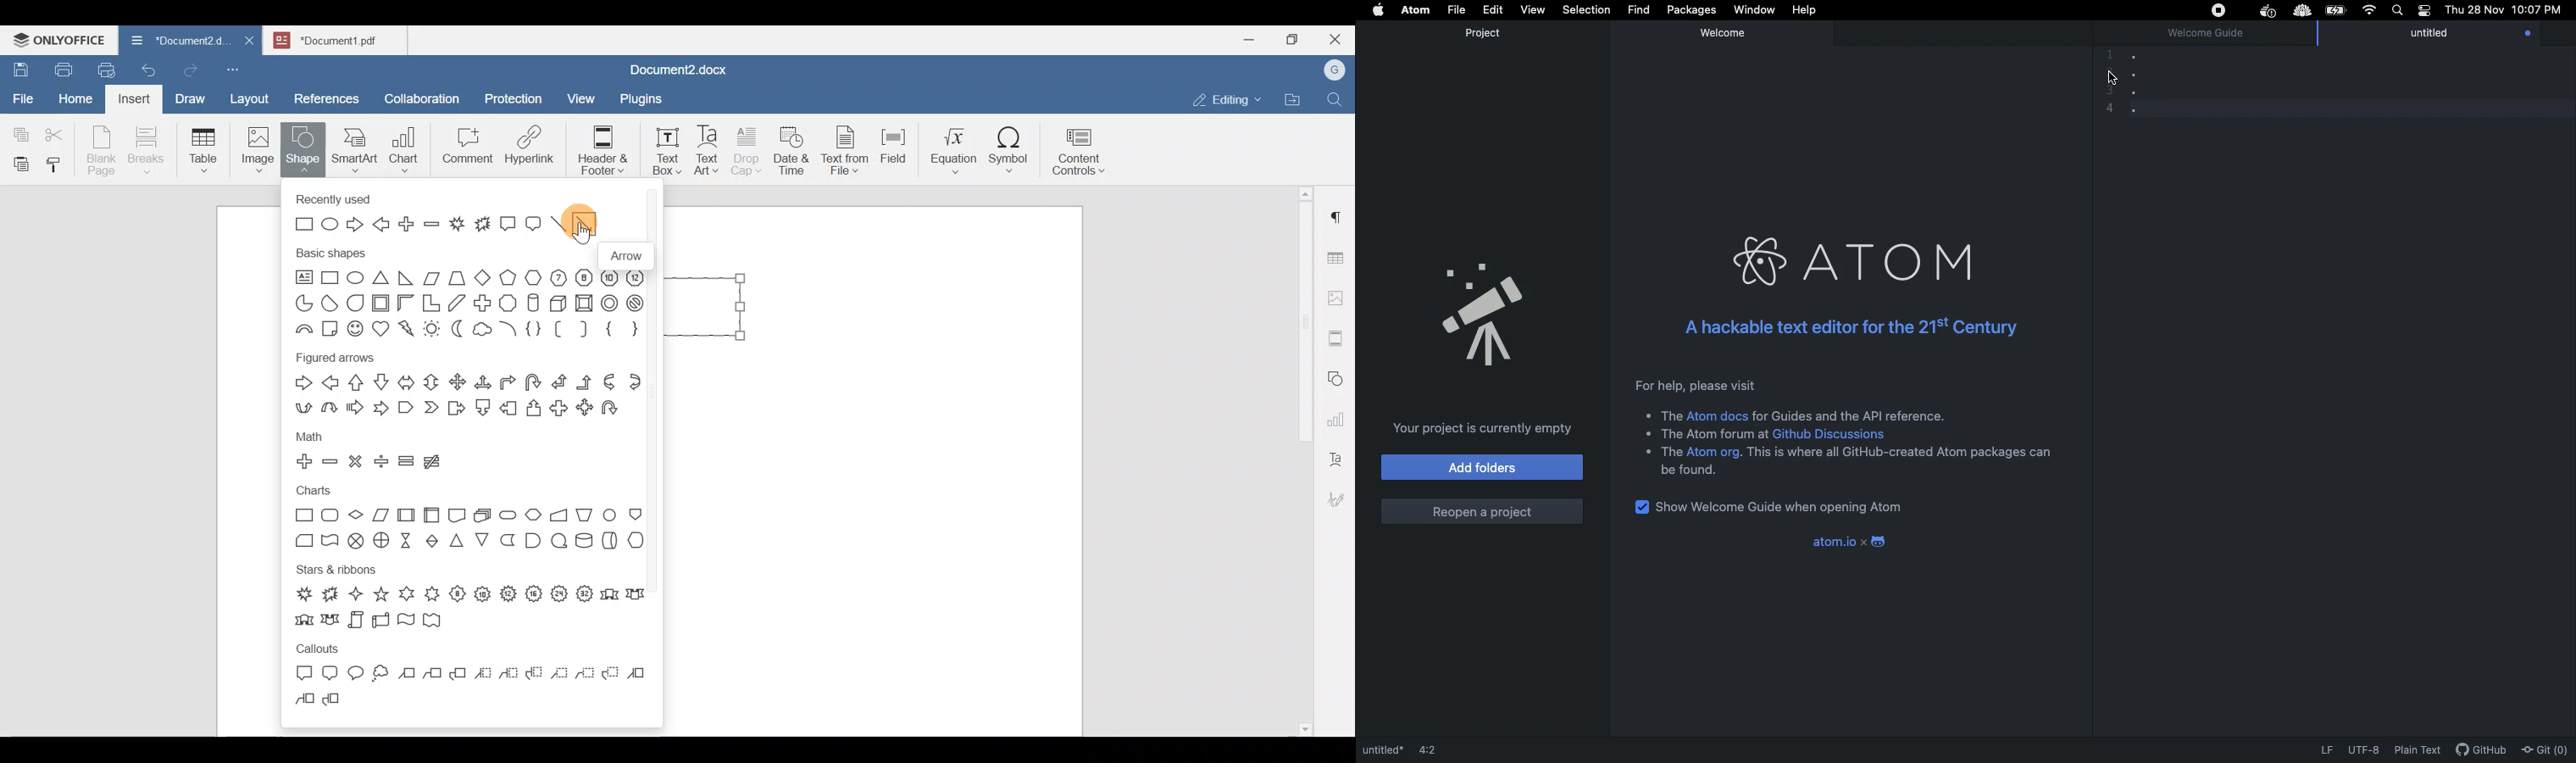 Image resolution: width=2576 pixels, height=784 pixels. What do you see at coordinates (18, 130) in the screenshot?
I see `Copy` at bounding box center [18, 130].